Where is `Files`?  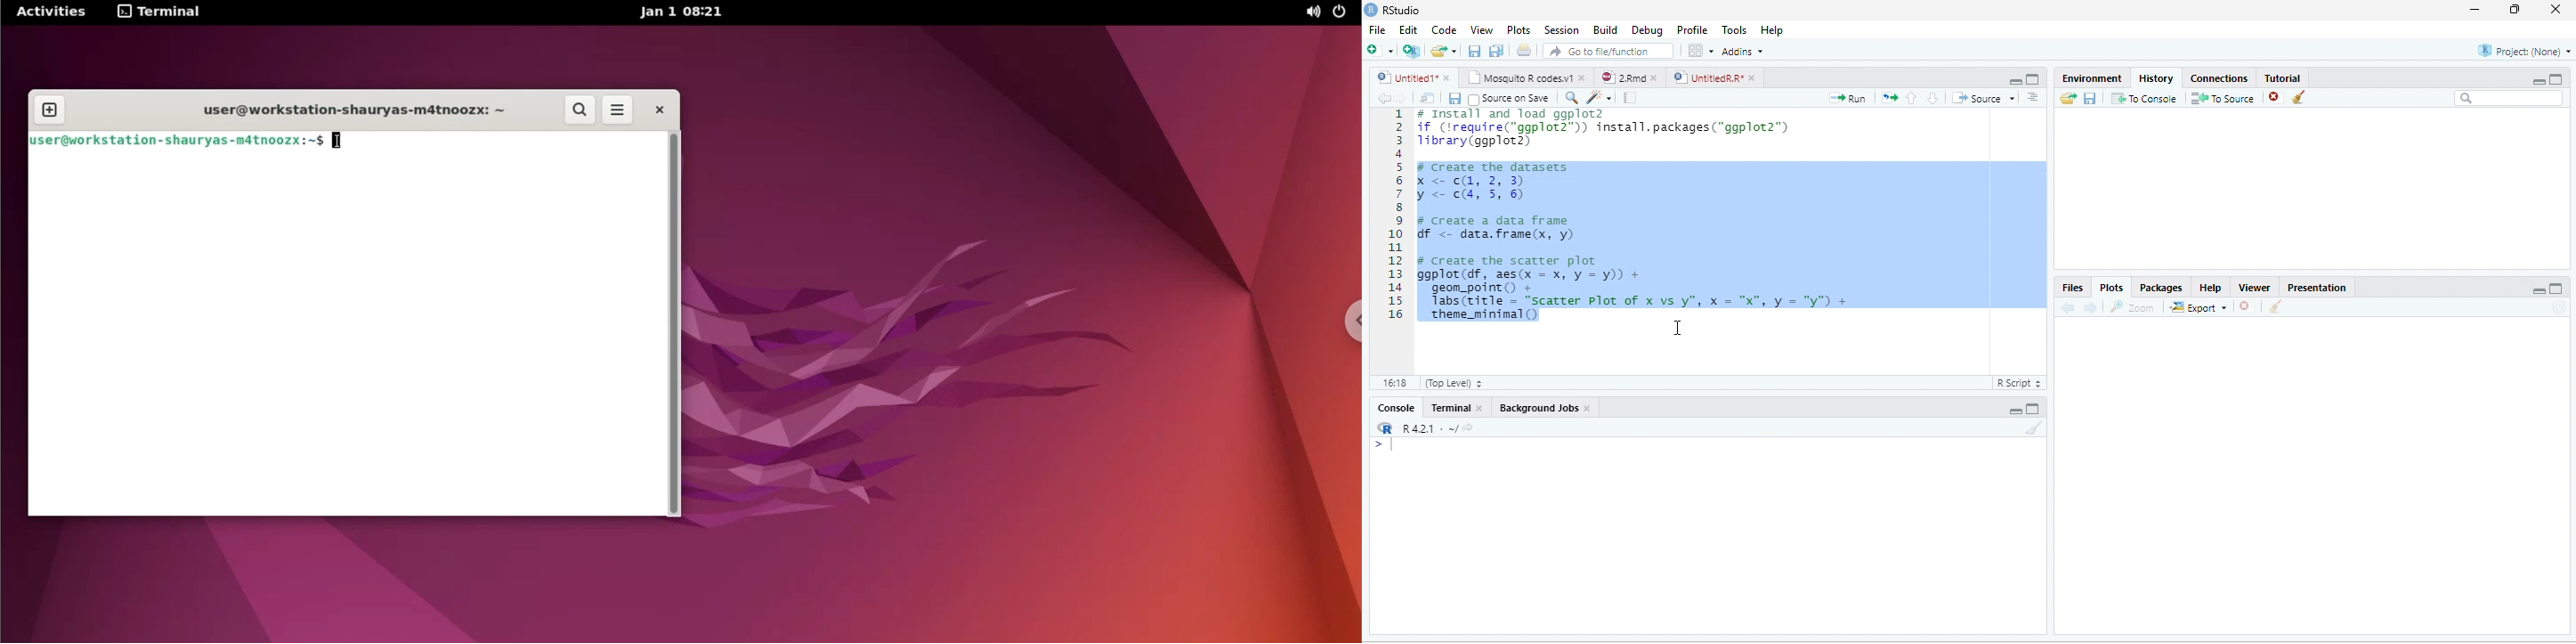 Files is located at coordinates (2072, 287).